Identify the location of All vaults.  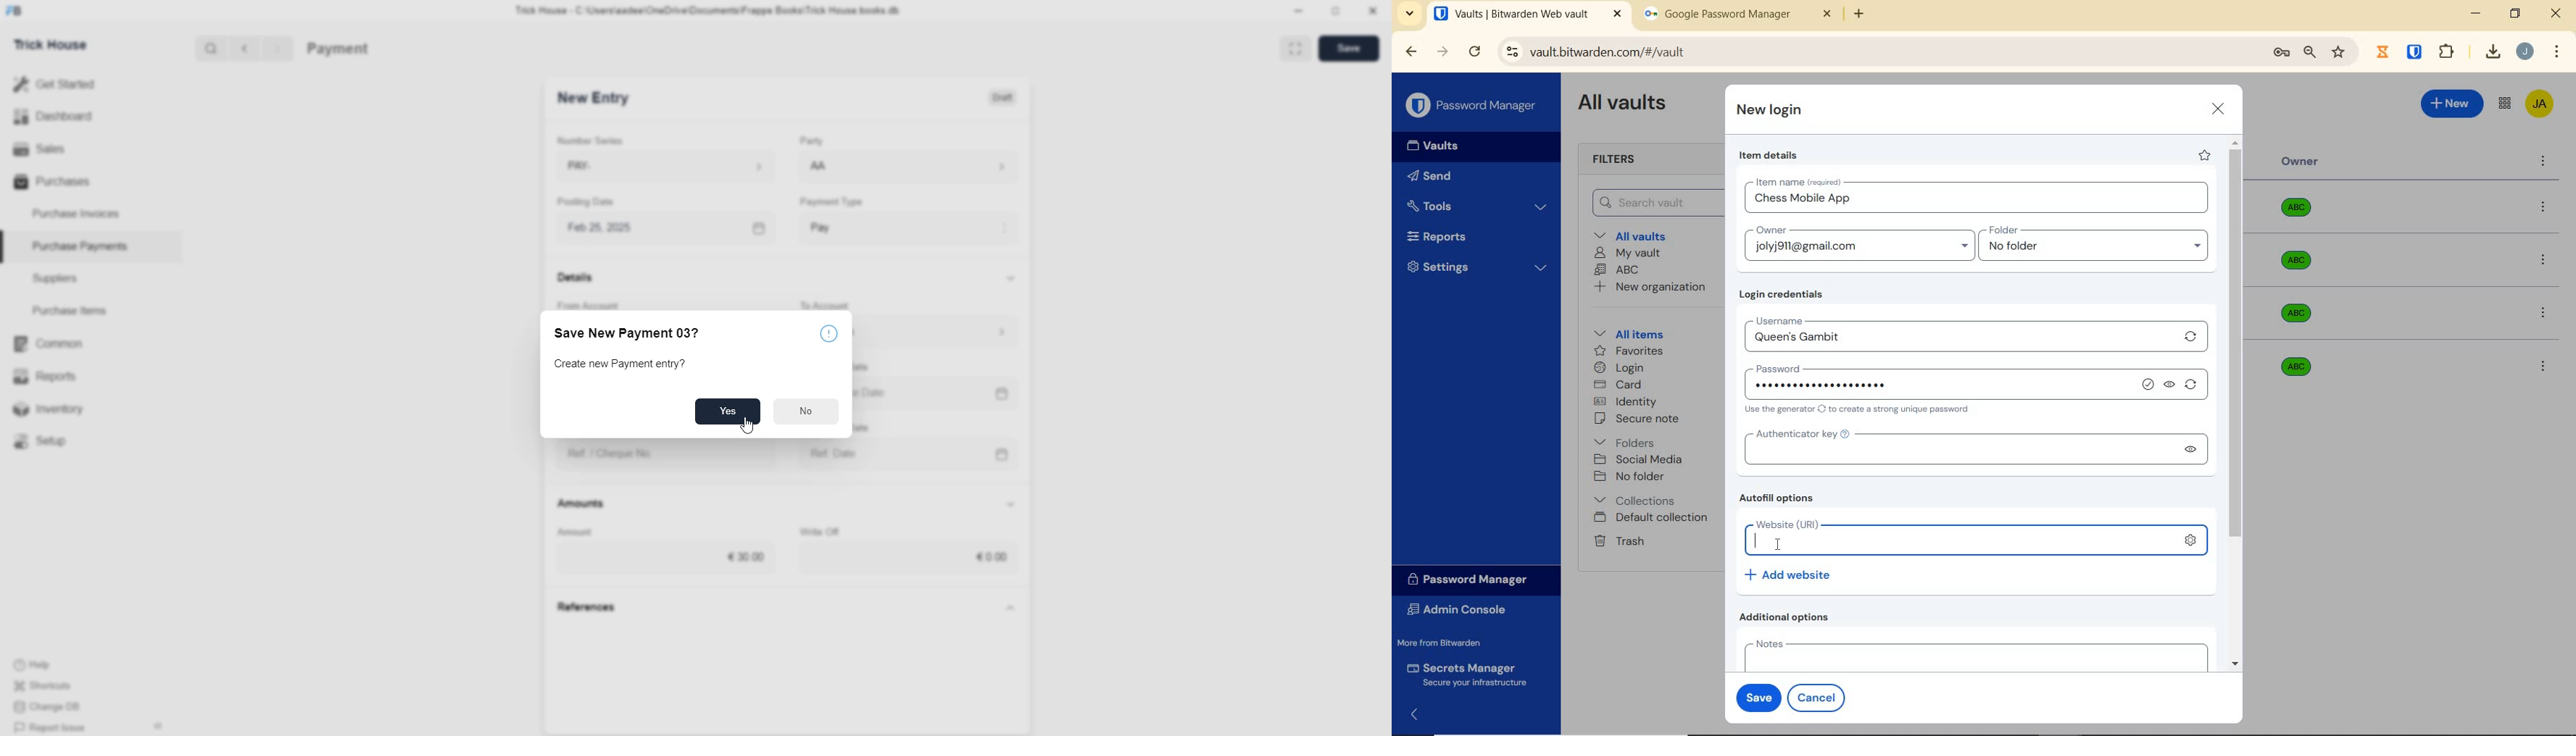
(1636, 235).